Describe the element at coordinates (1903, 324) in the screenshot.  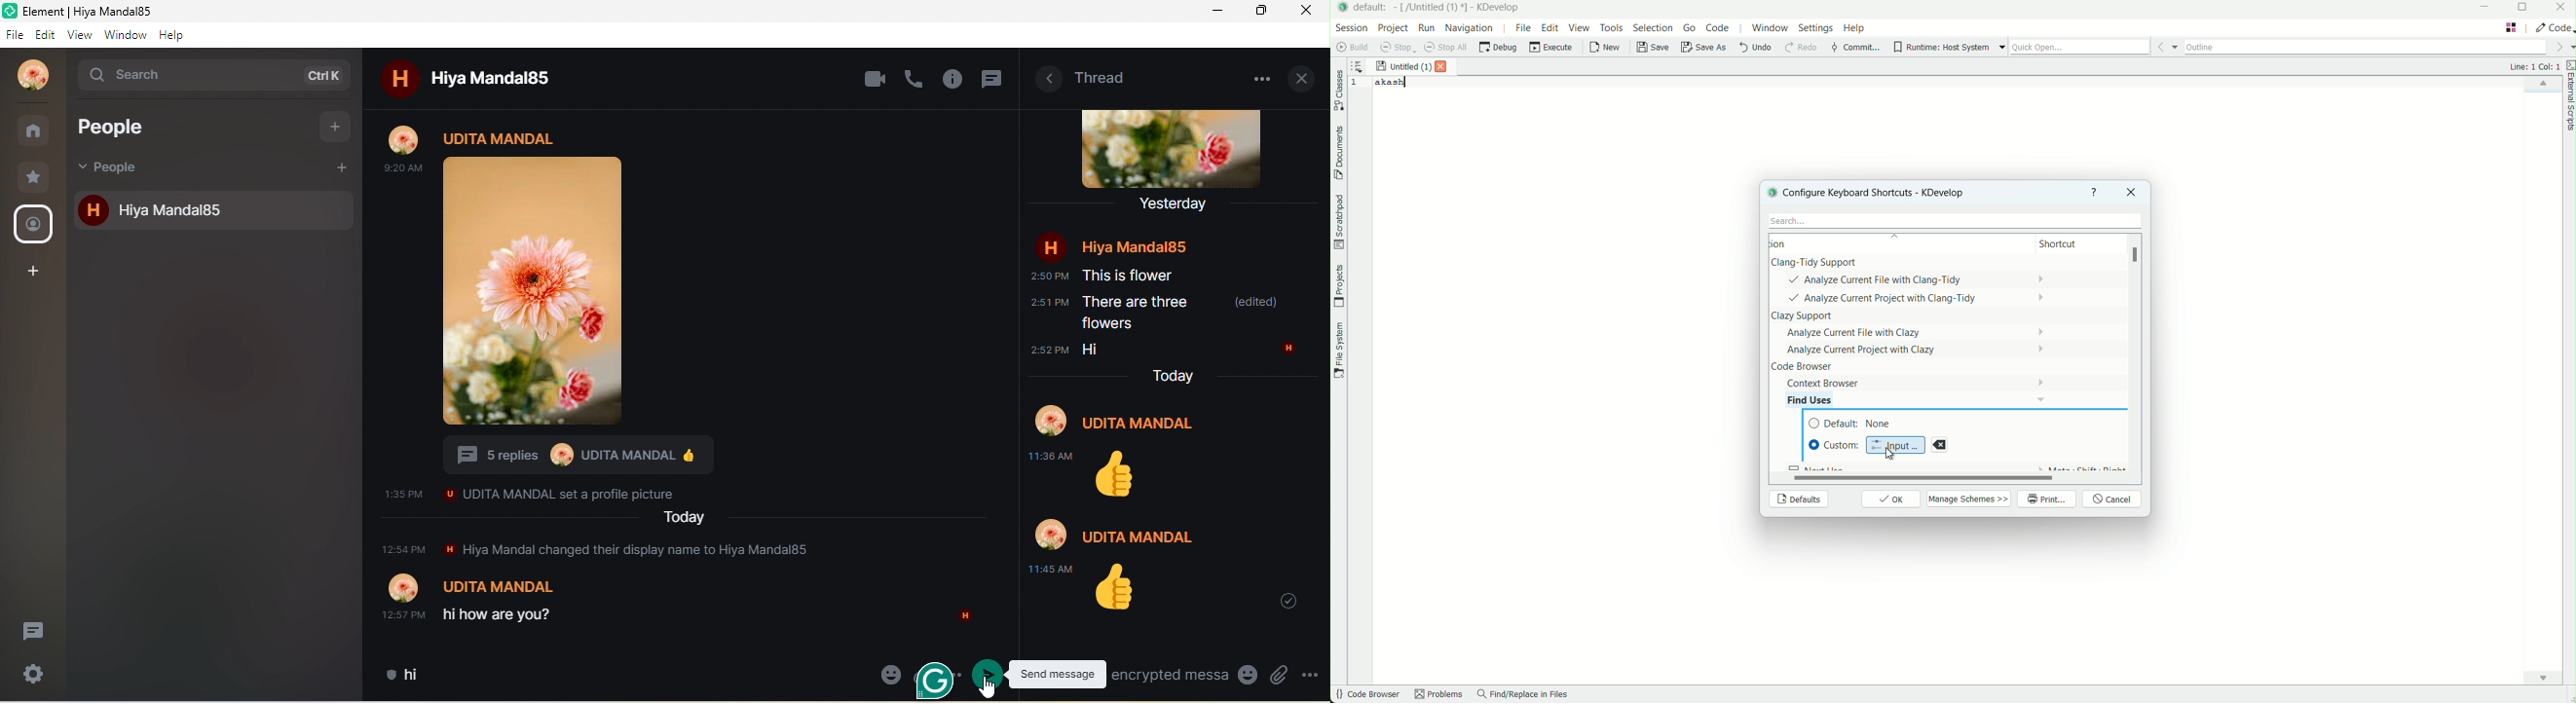
I see `actions` at that location.